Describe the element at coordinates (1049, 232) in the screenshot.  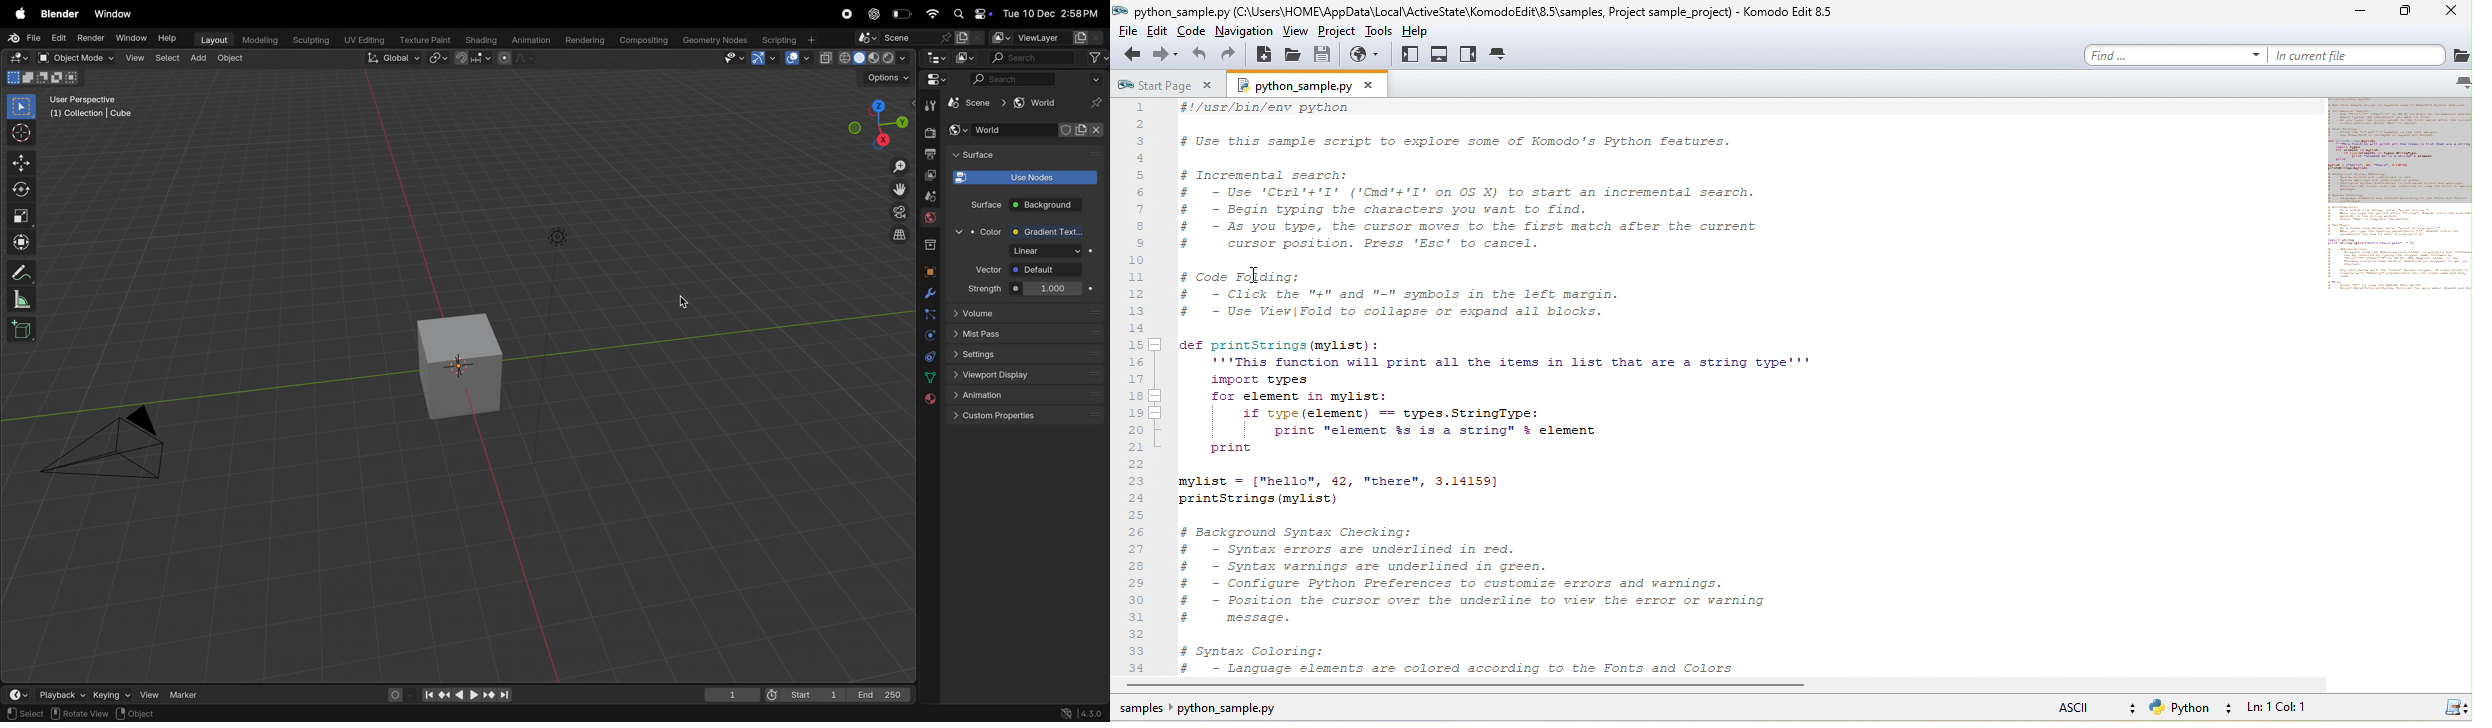
I see `Gradient texture` at that location.